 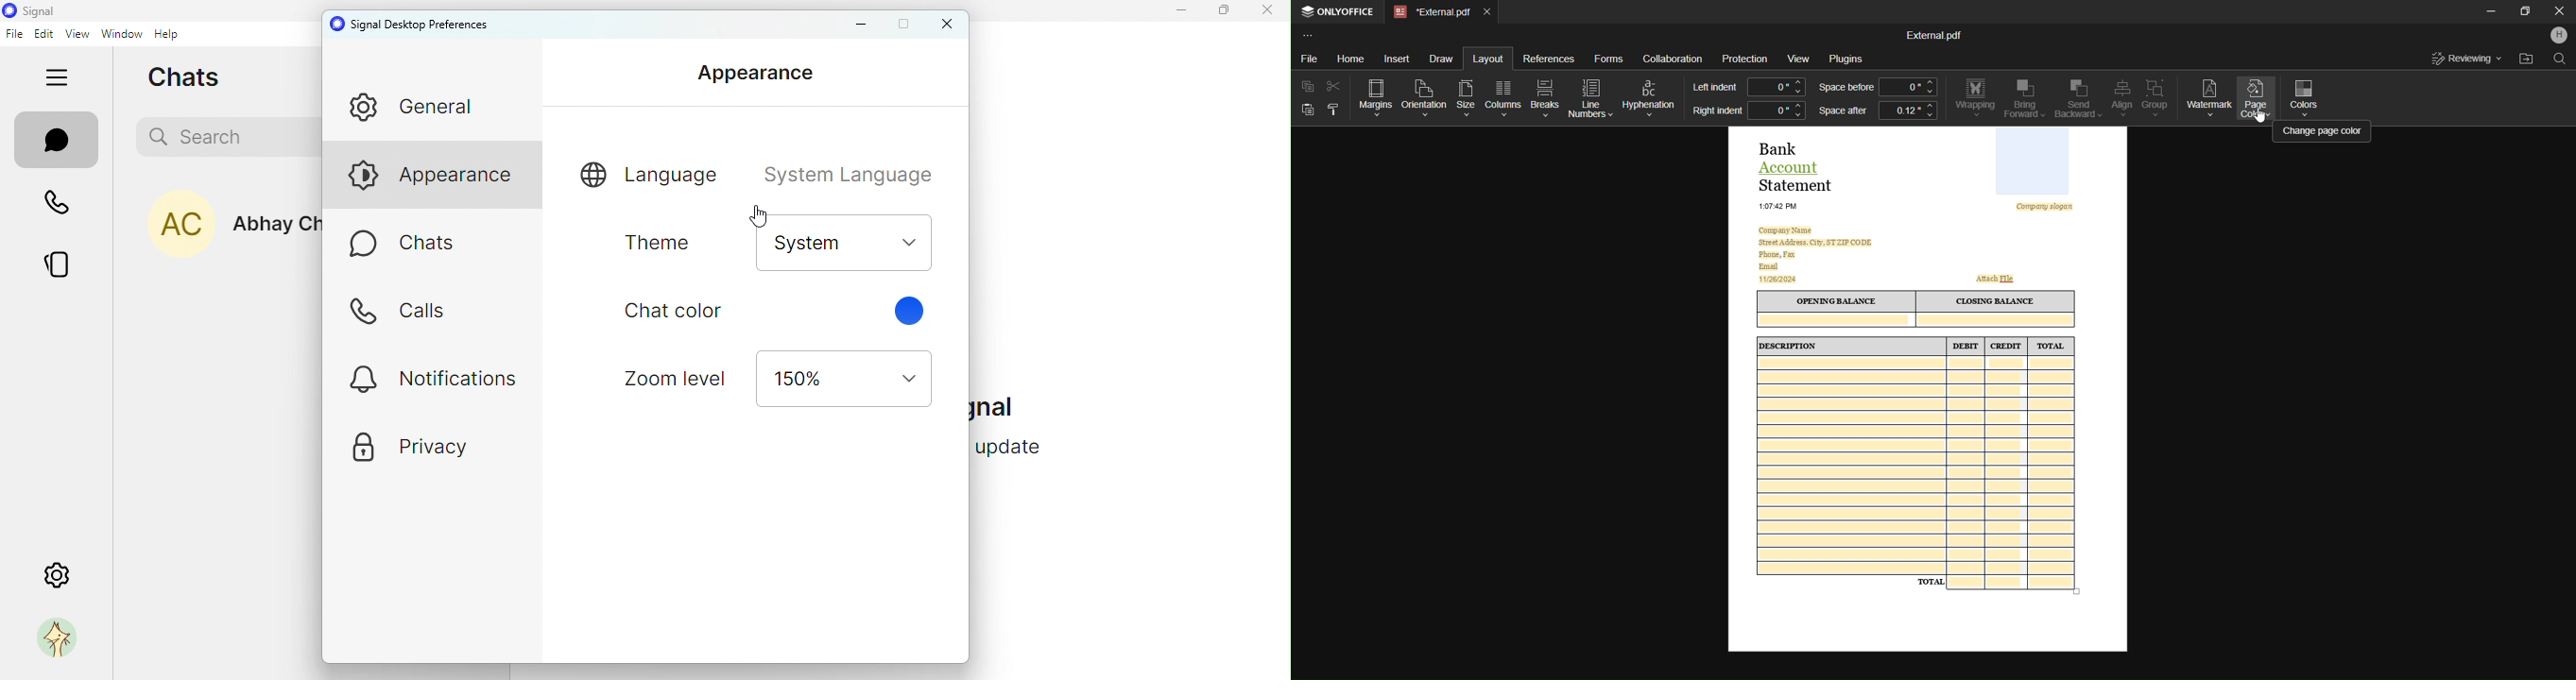 I want to click on chats, so click(x=413, y=249).